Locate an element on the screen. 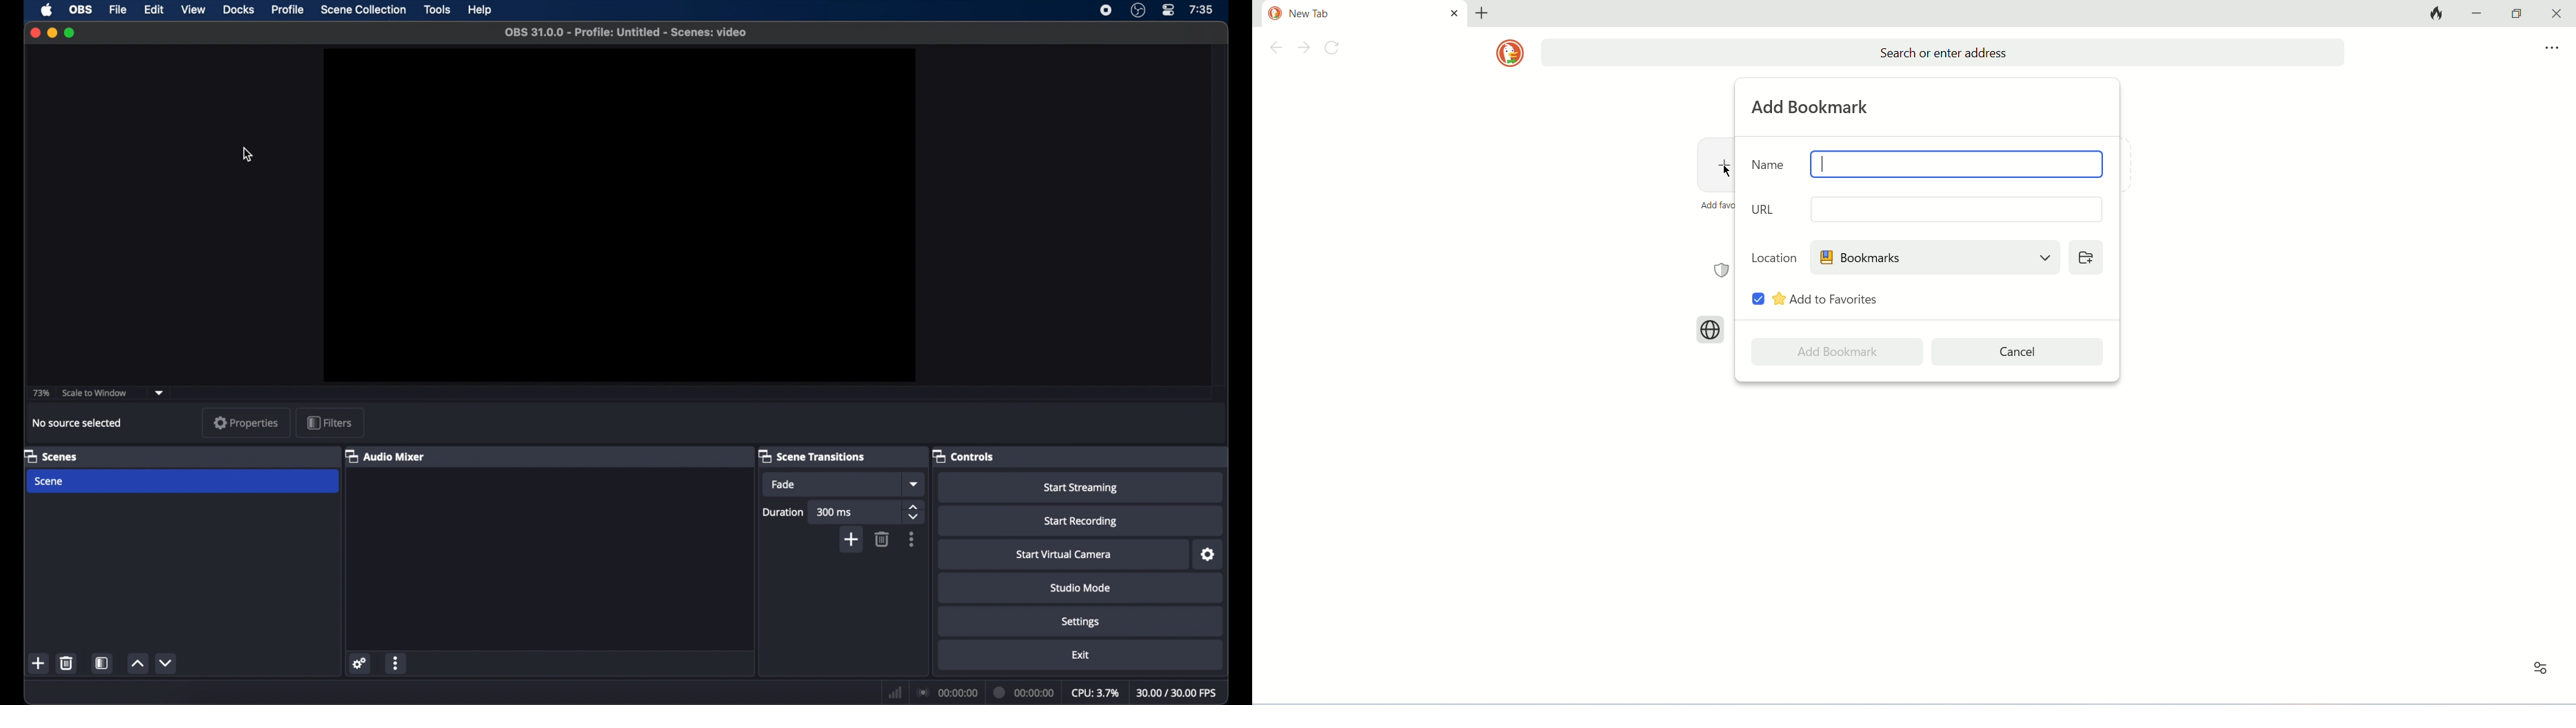  scene collection is located at coordinates (363, 10).